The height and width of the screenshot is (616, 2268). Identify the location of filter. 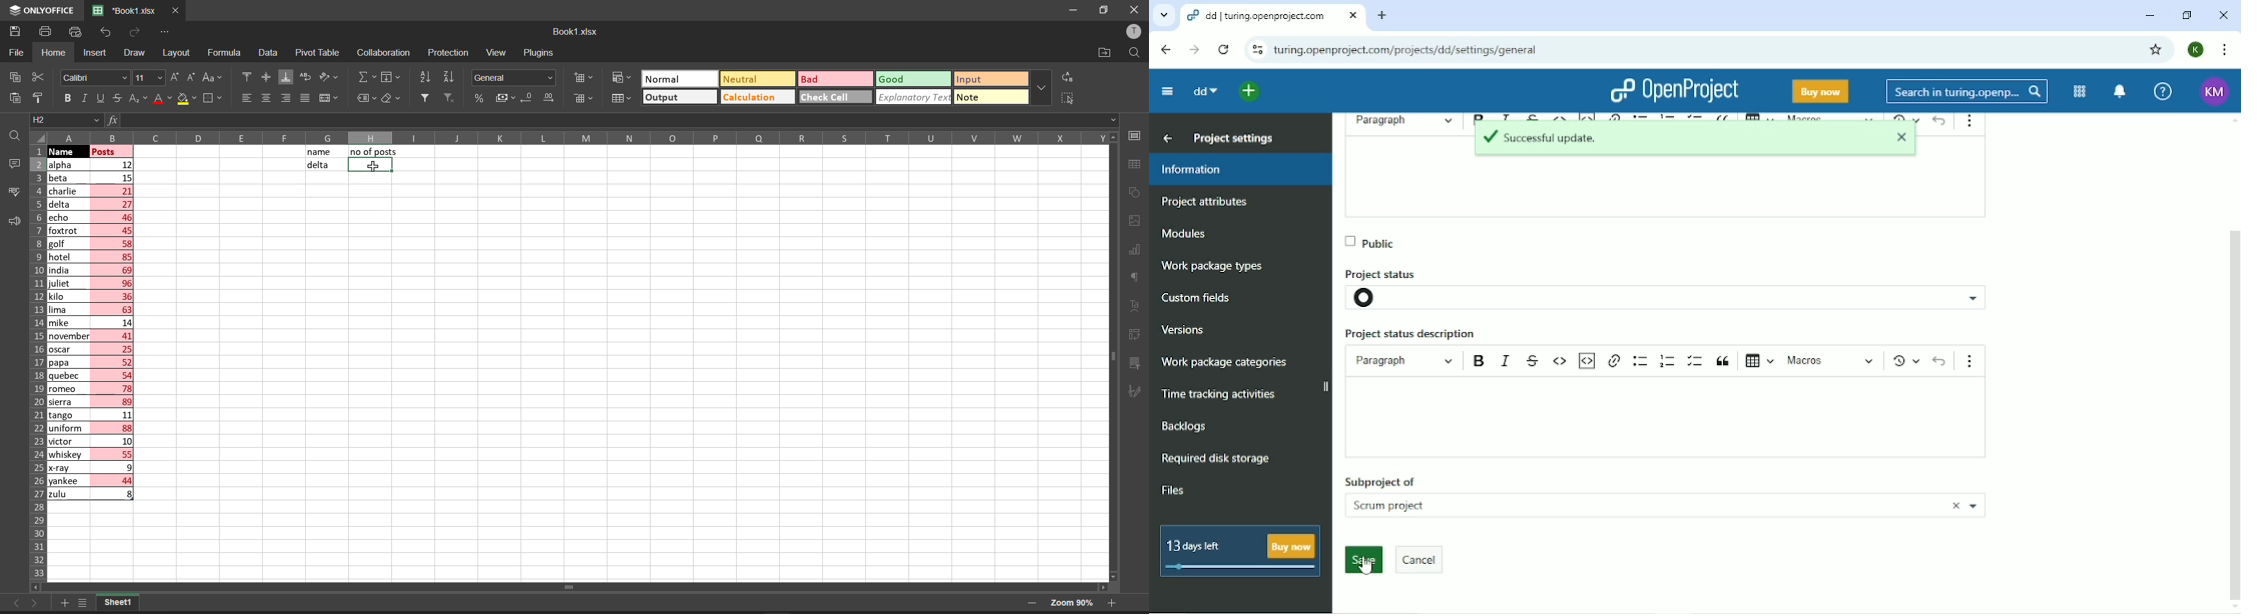
(424, 97).